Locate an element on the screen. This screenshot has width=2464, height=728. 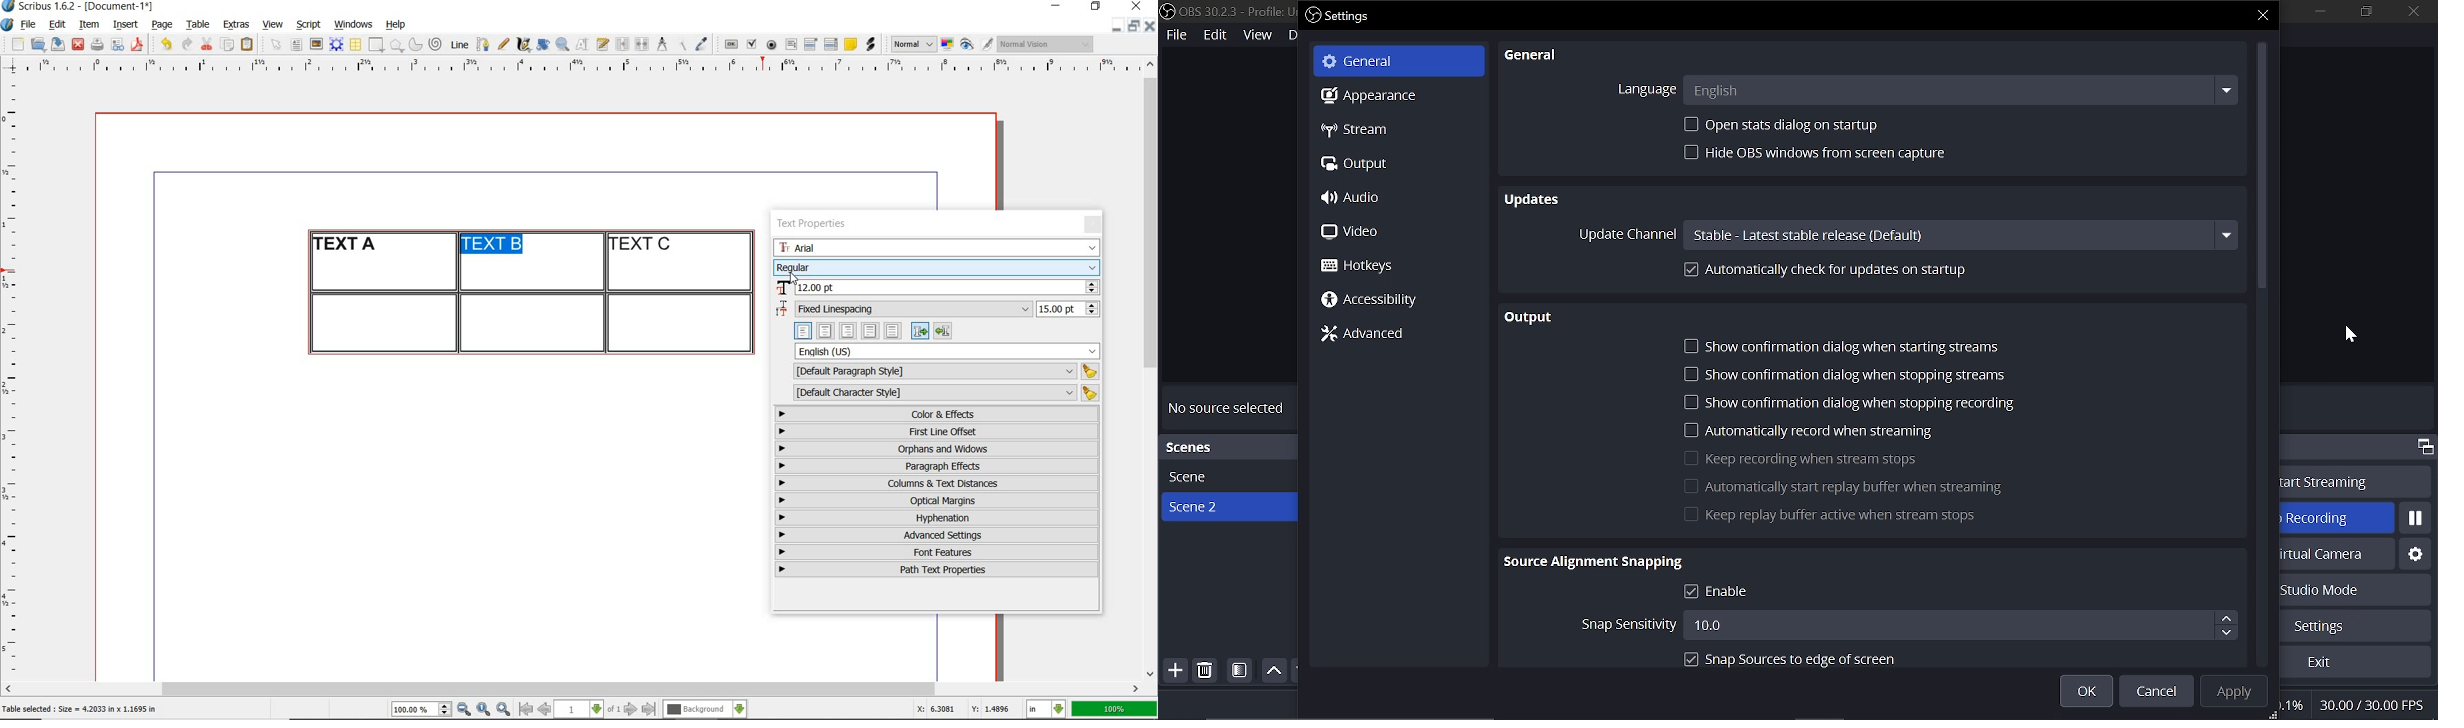
go to last page is located at coordinates (650, 710).